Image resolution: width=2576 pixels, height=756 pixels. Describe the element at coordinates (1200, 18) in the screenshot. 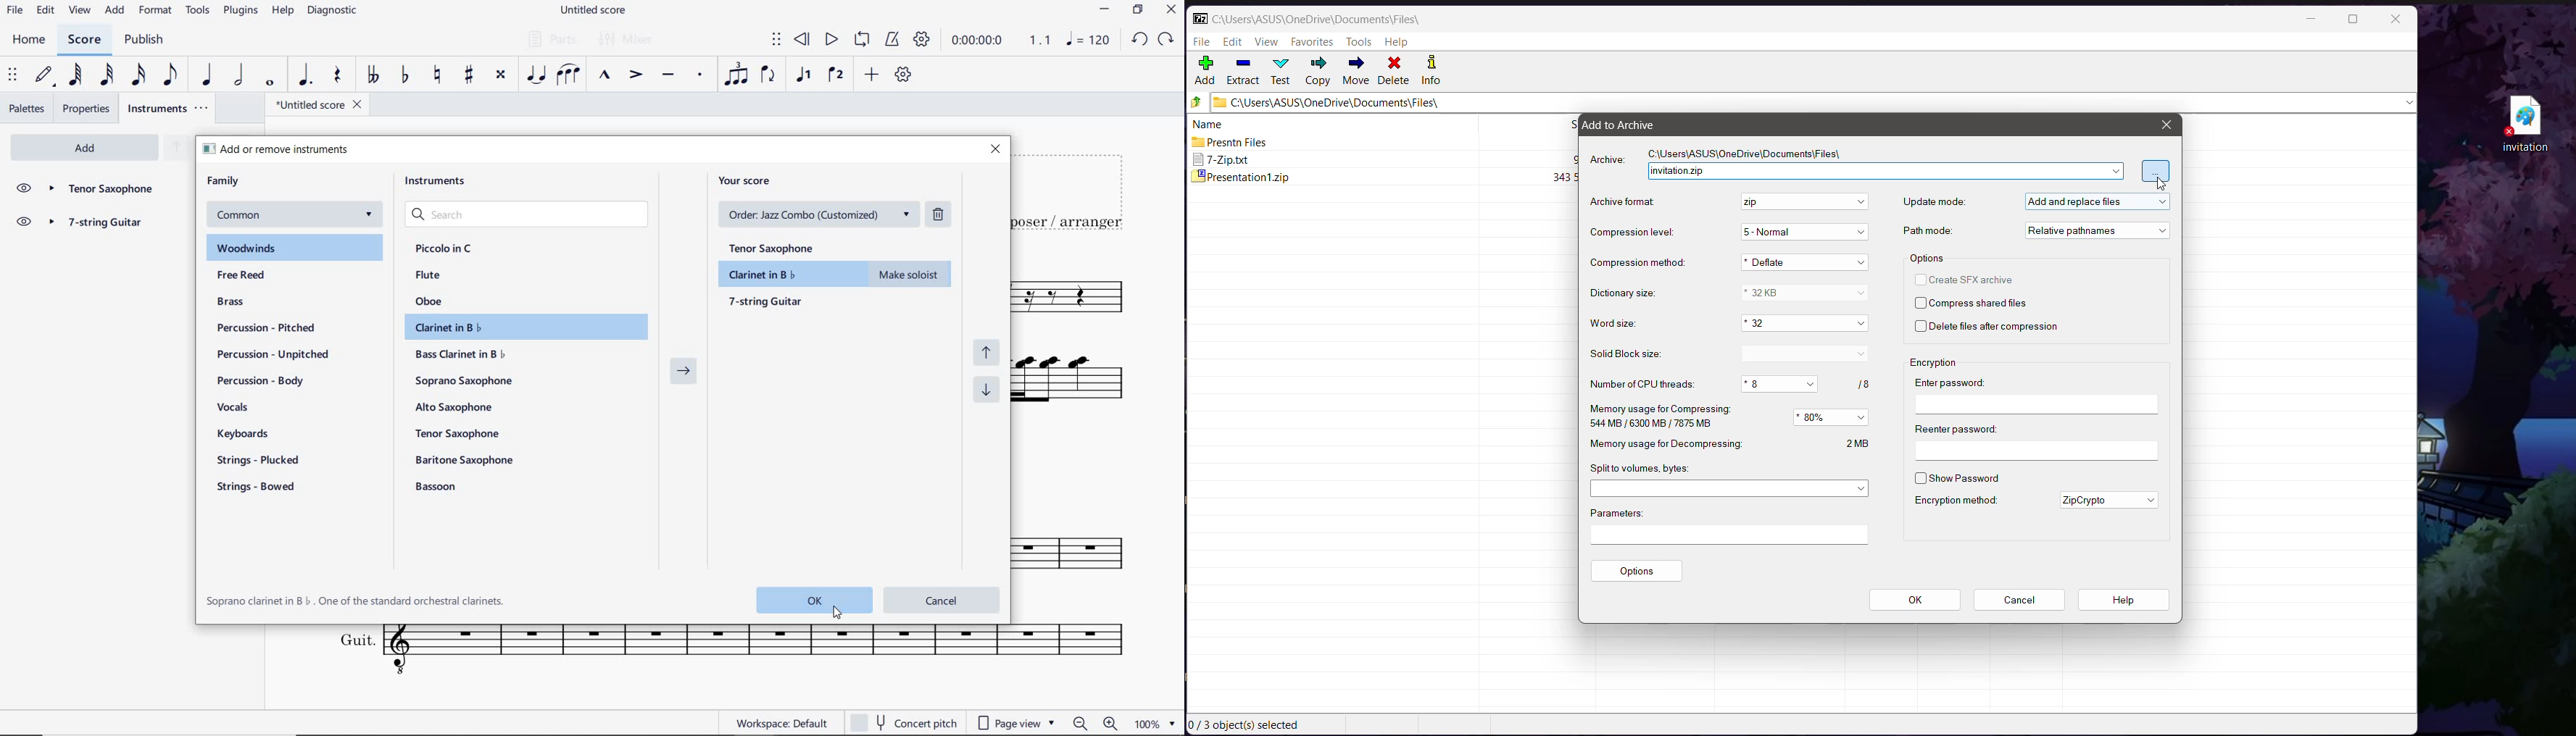

I see `Application Logo` at that location.